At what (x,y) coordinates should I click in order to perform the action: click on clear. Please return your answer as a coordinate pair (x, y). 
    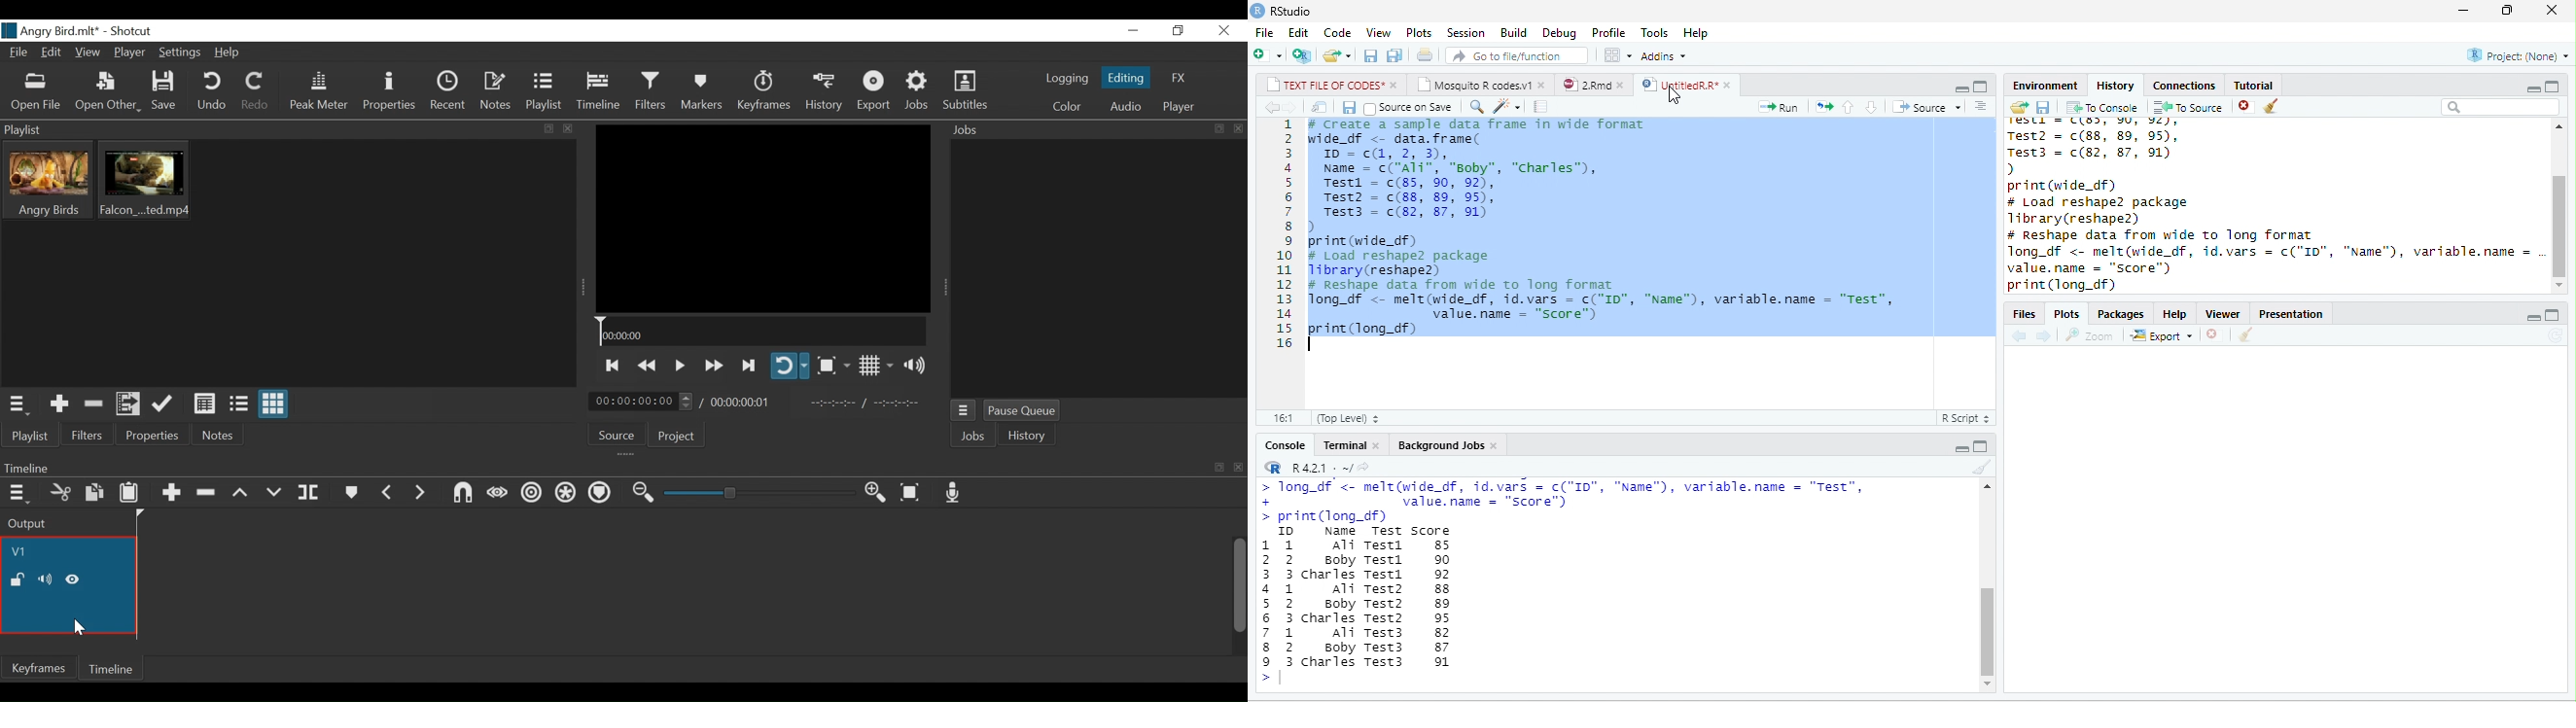
    Looking at the image, I should click on (2246, 334).